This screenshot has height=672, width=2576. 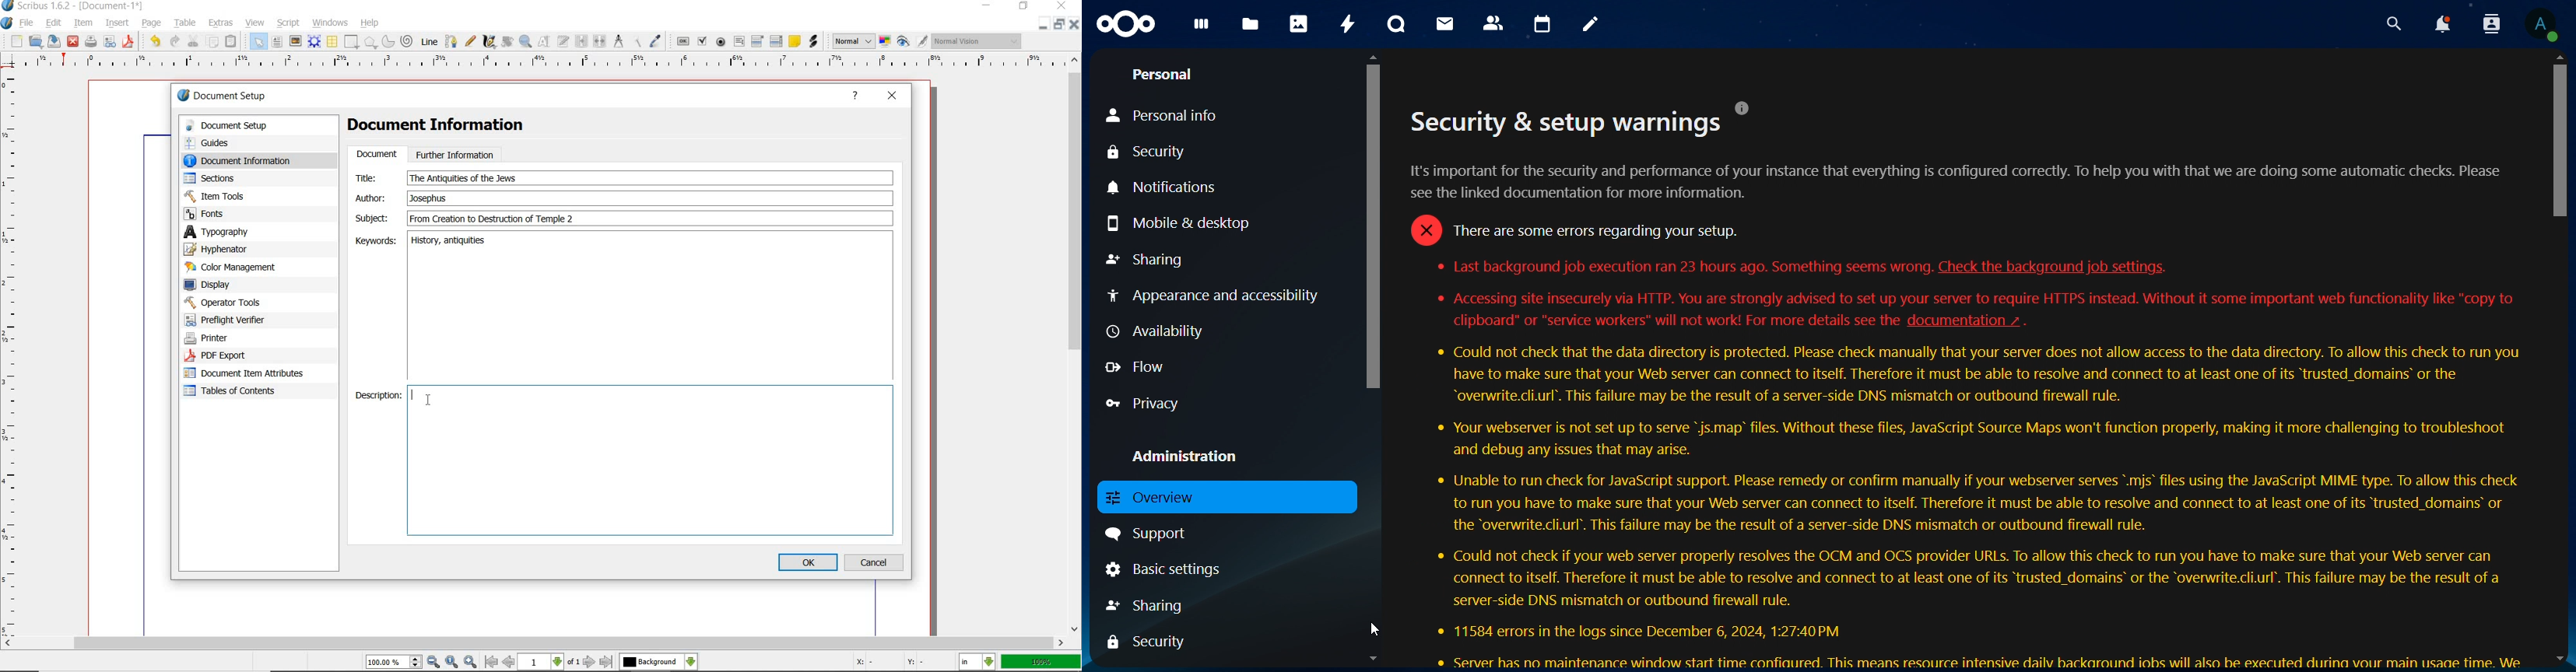 I want to click on document, so click(x=376, y=154).